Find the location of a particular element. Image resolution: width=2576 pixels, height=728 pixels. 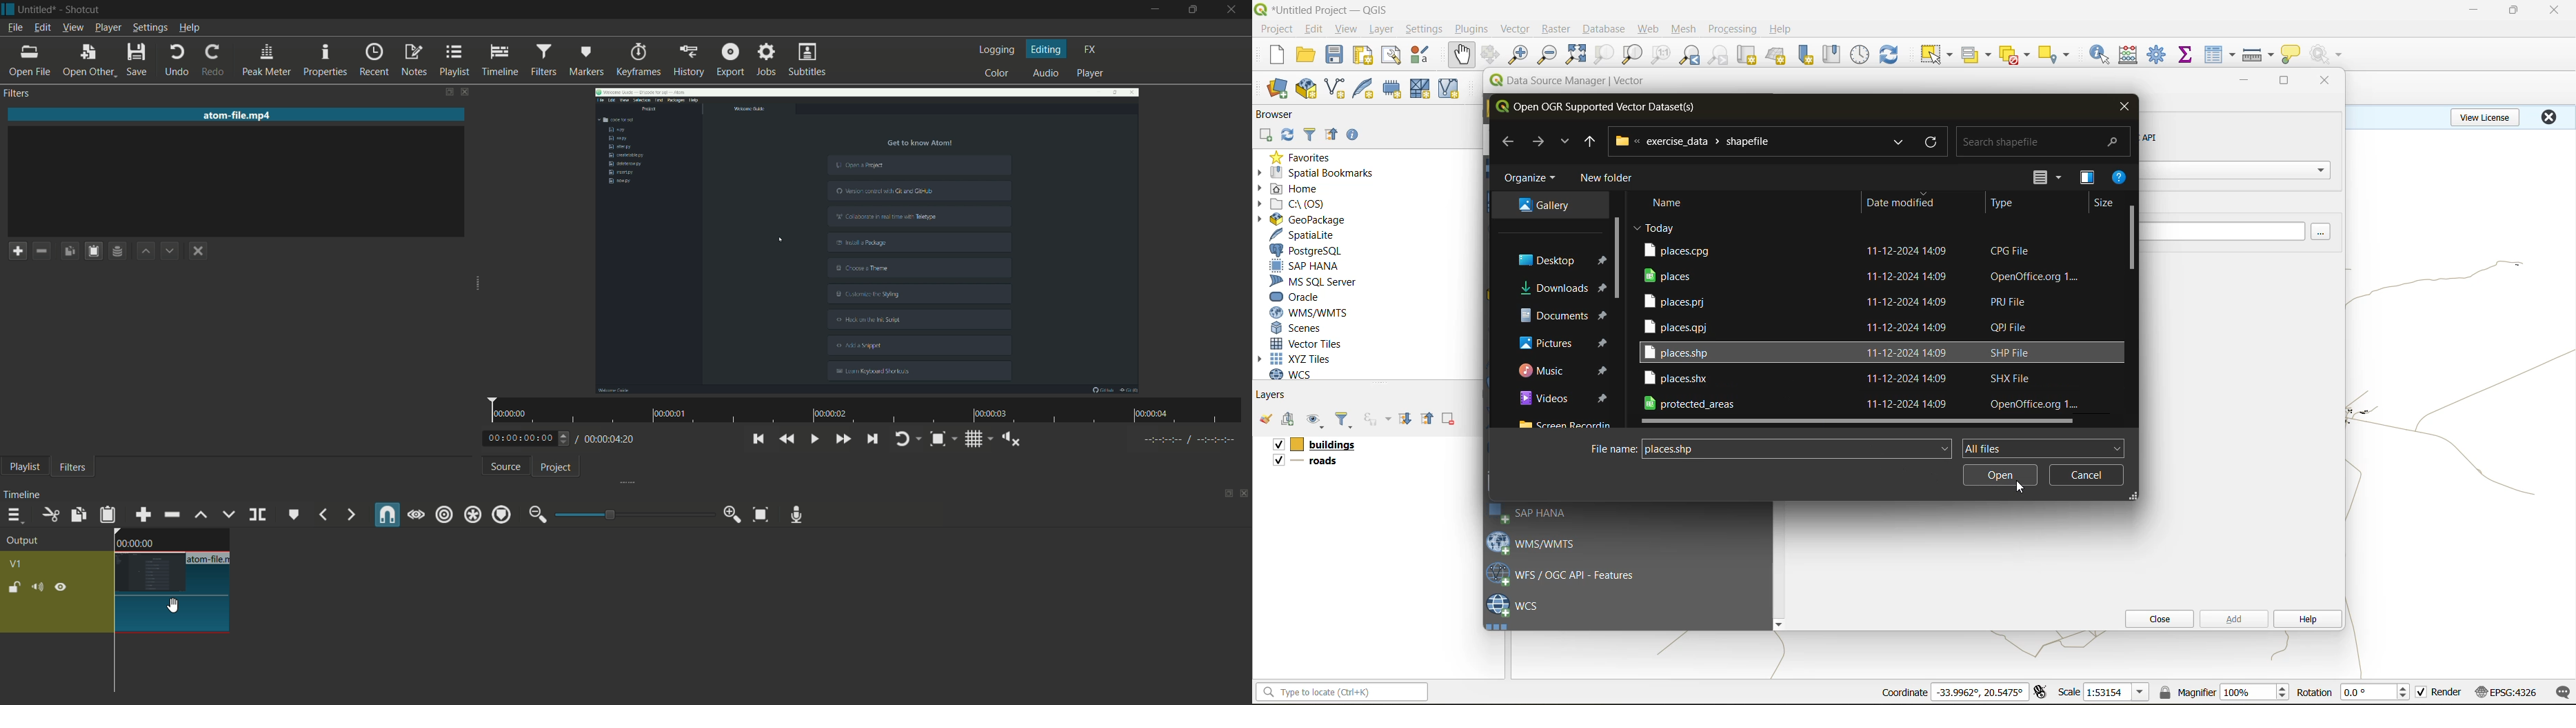

scenes is located at coordinates (1298, 328).